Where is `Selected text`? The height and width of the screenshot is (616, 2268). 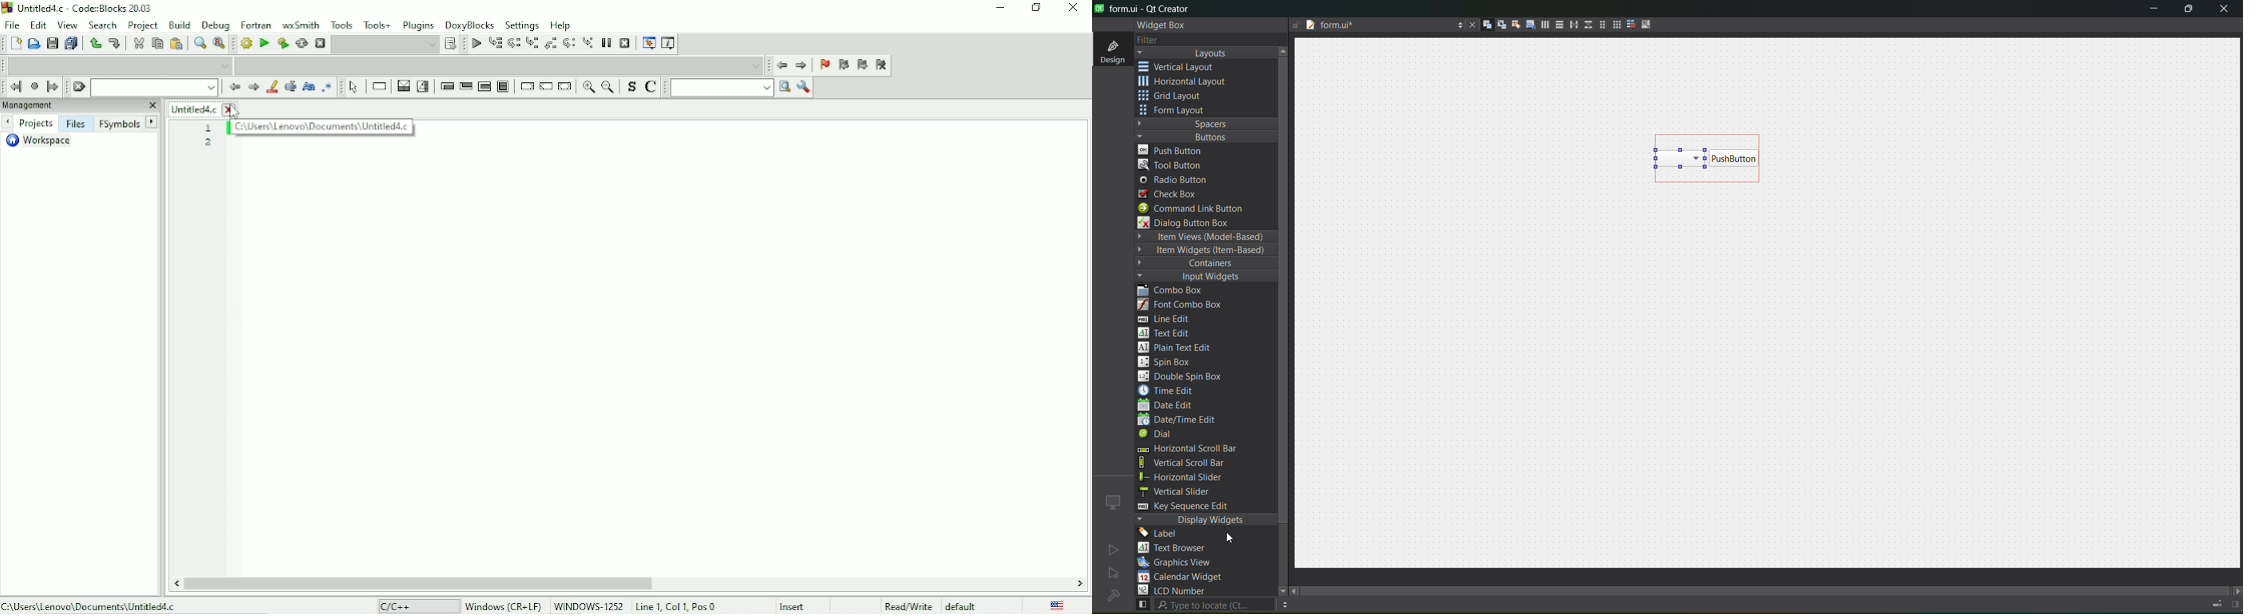 Selected text is located at coordinates (290, 87).